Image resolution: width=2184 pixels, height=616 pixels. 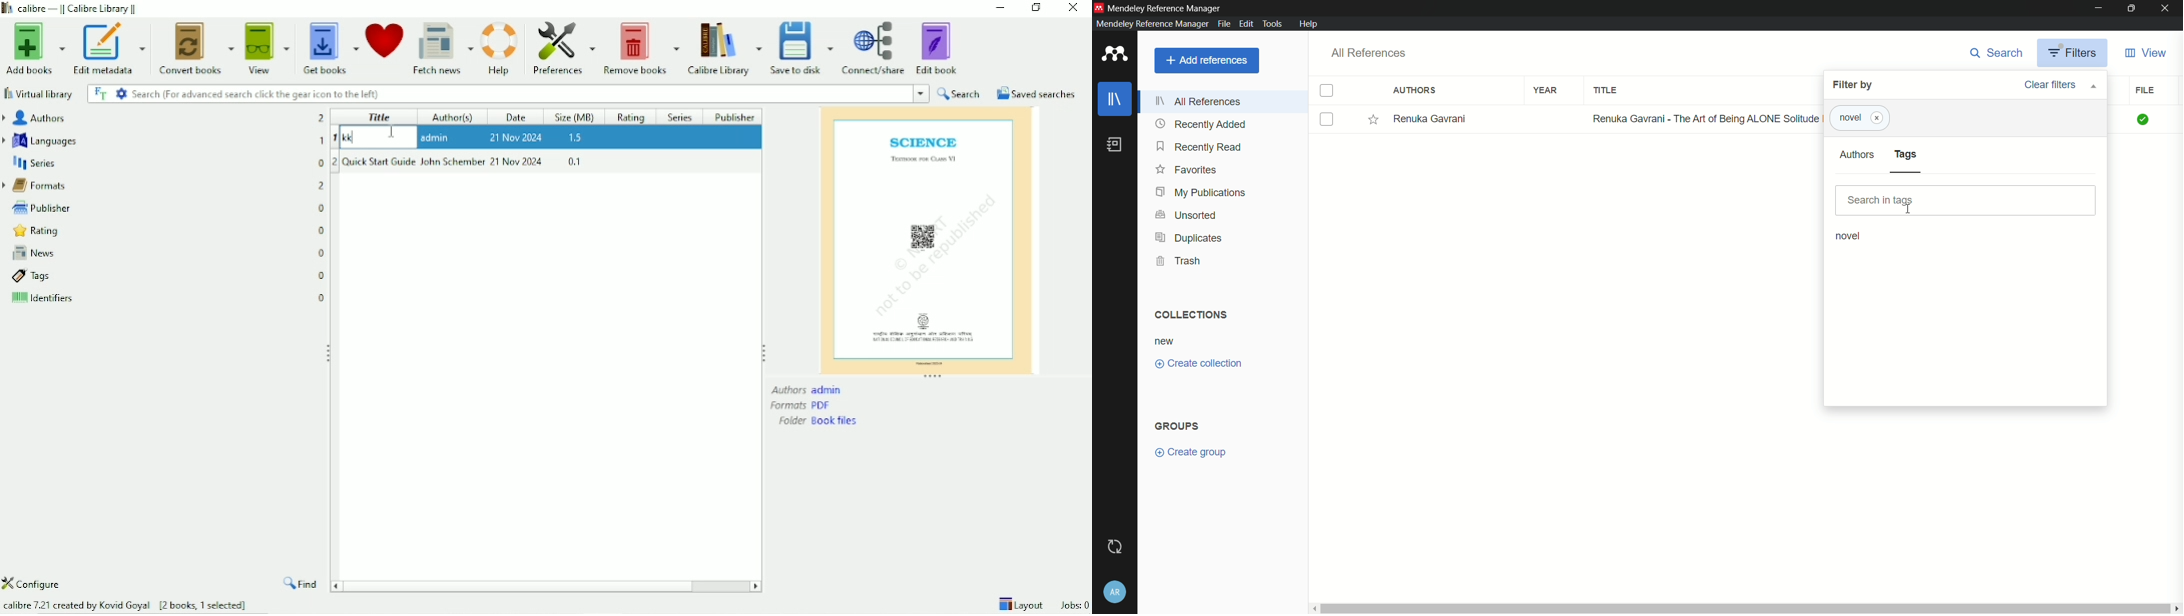 What do you see at coordinates (1369, 53) in the screenshot?
I see `all references` at bounding box center [1369, 53].